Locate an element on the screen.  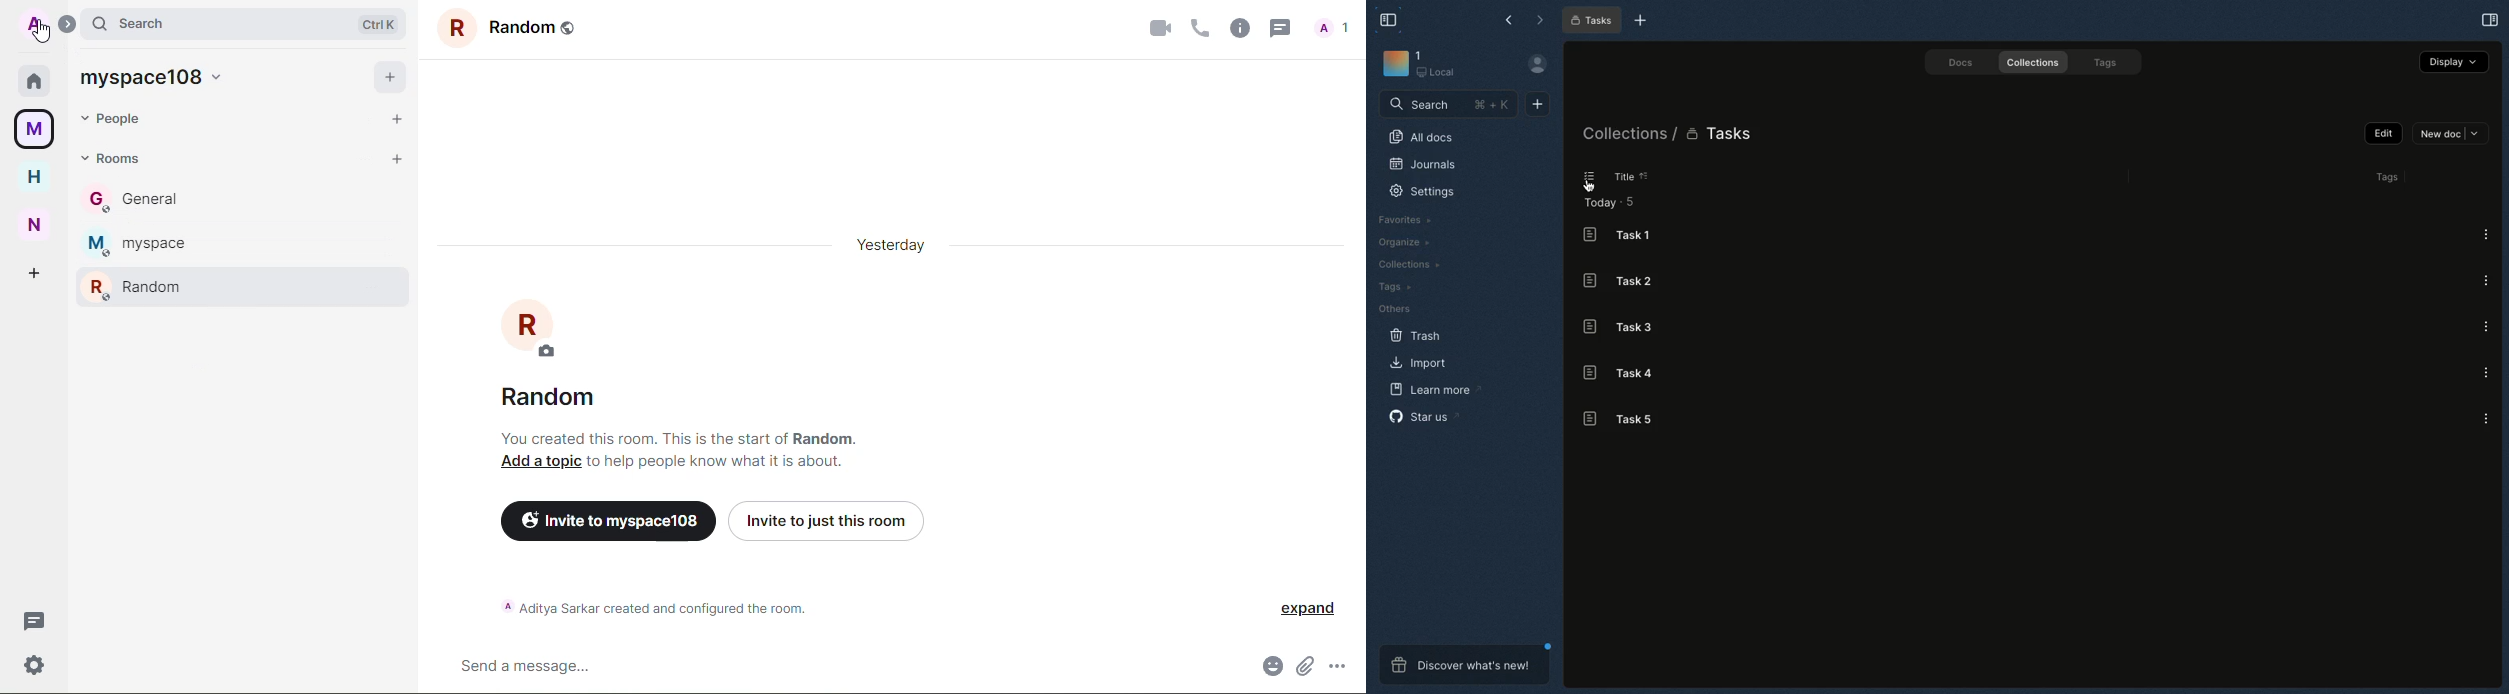
myspace is located at coordinates (155, 74).